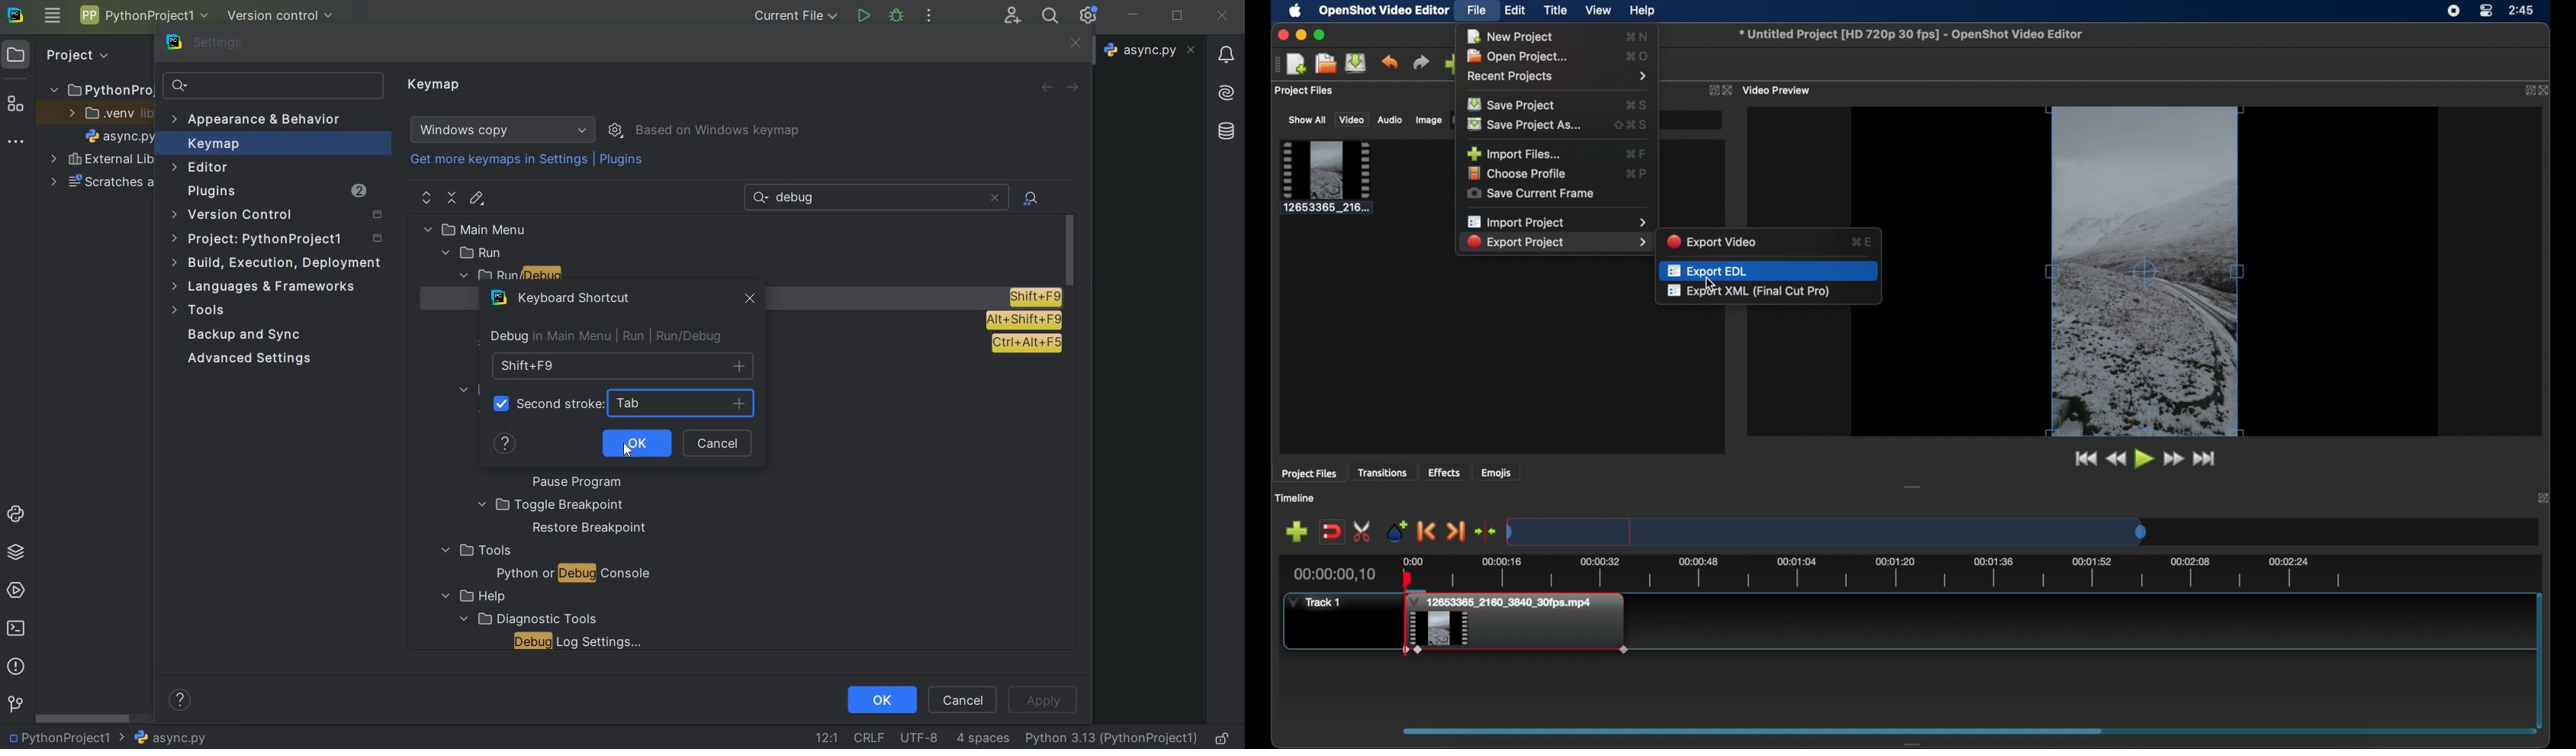 Image resolution: width=2576 pixels, height=756 pixels. What do you see at coordinates (1073, 44) in the screenshot?
I see `close` at bounding box center [1073, 44].